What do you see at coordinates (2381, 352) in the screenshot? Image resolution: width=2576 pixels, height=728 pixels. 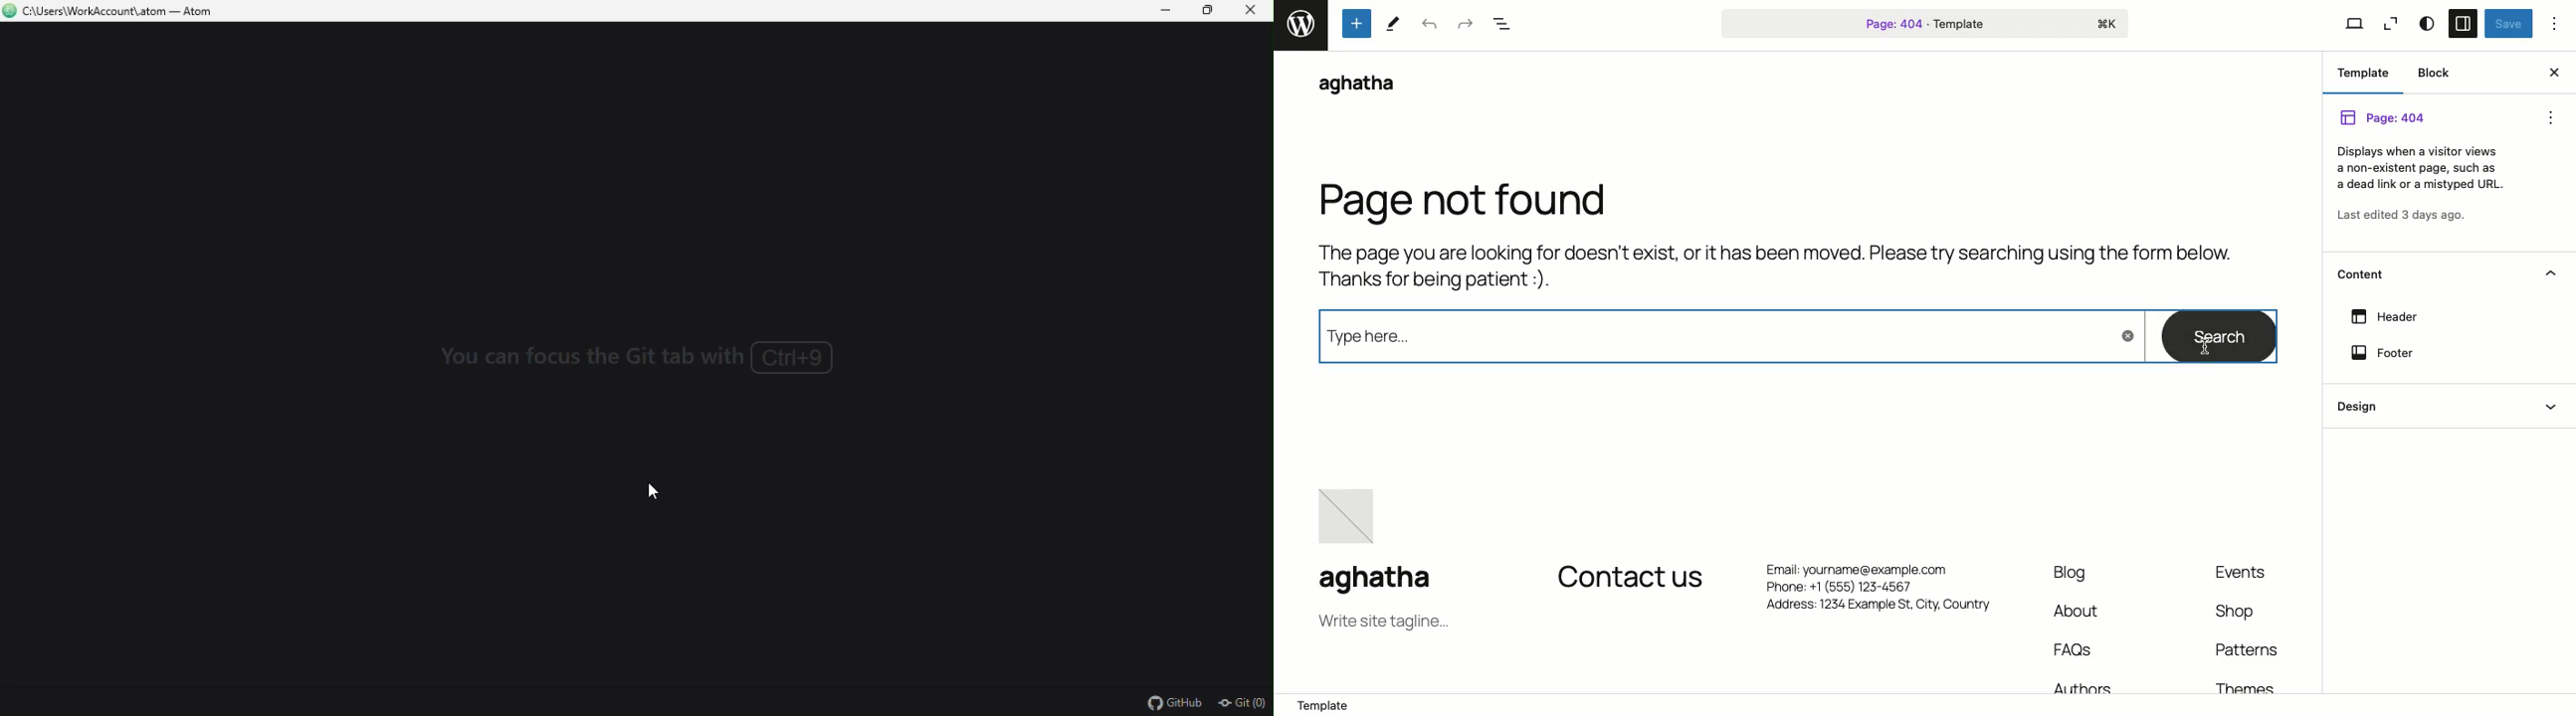 I see `Footer` at bounding box center [2381, 352].